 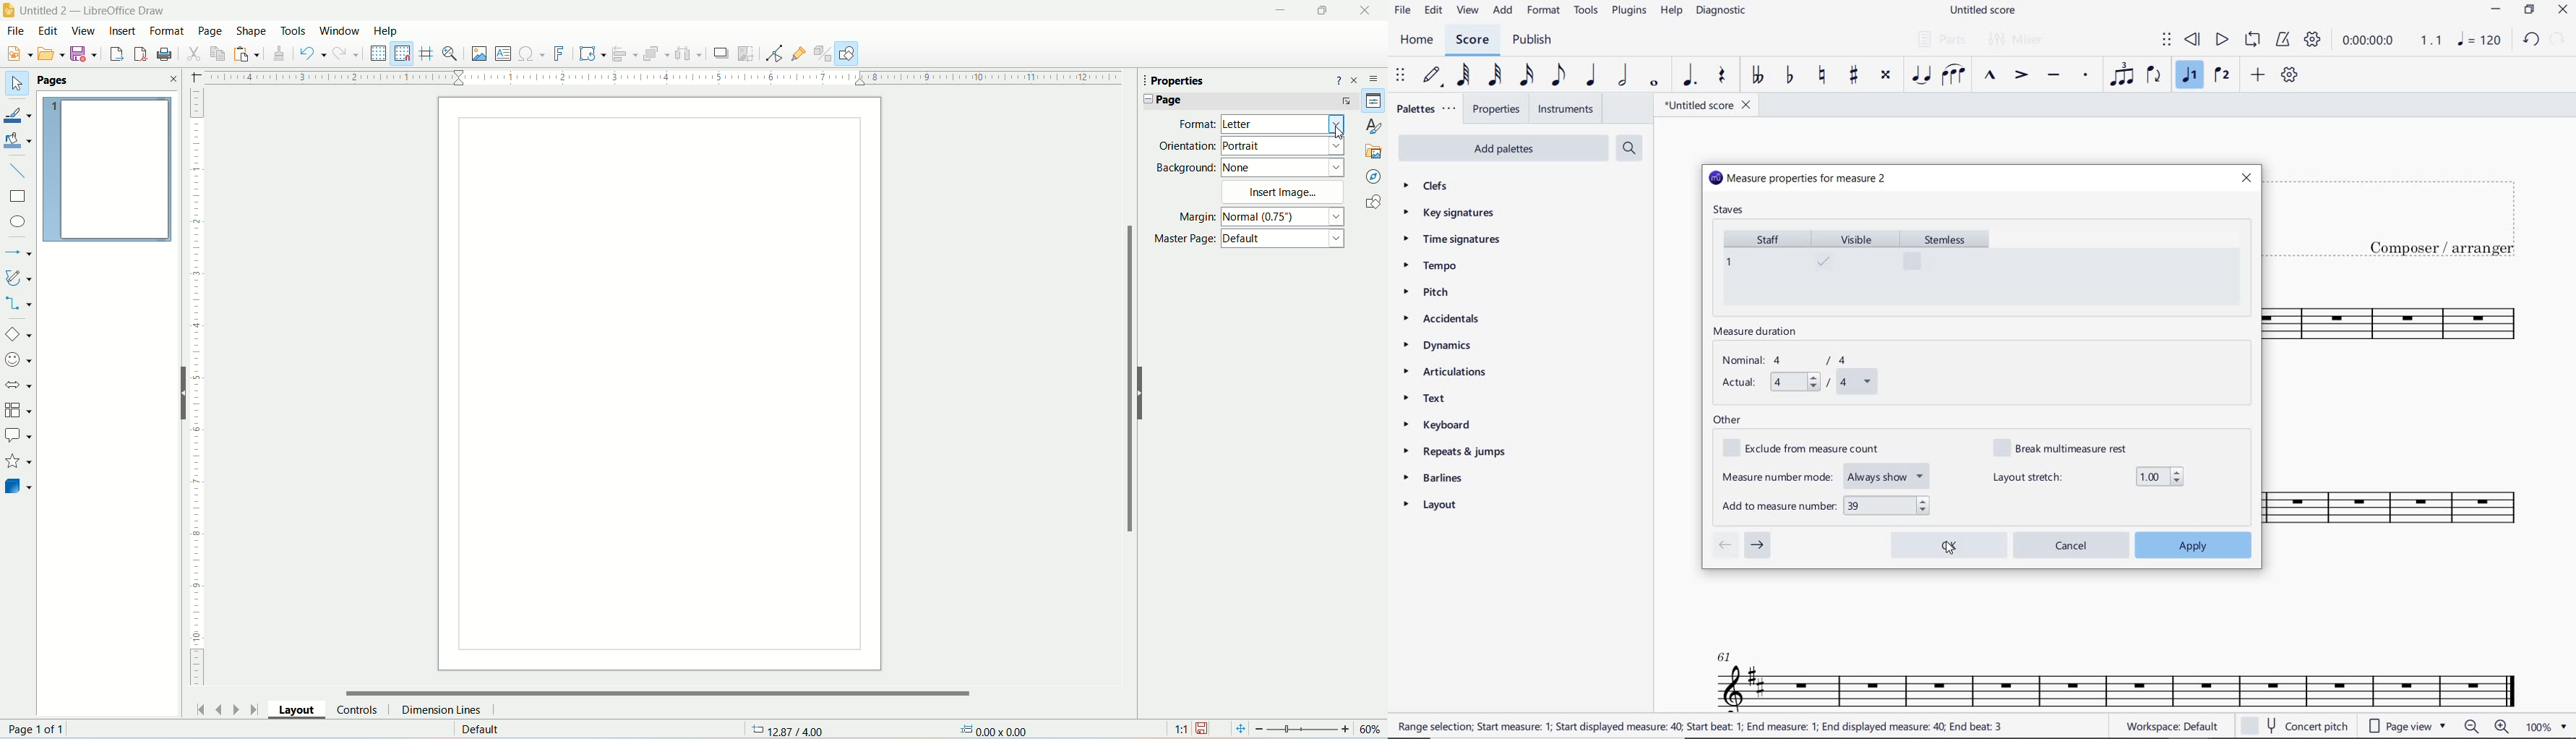 I want to click on PARTS, so click(x=1941, y=38).